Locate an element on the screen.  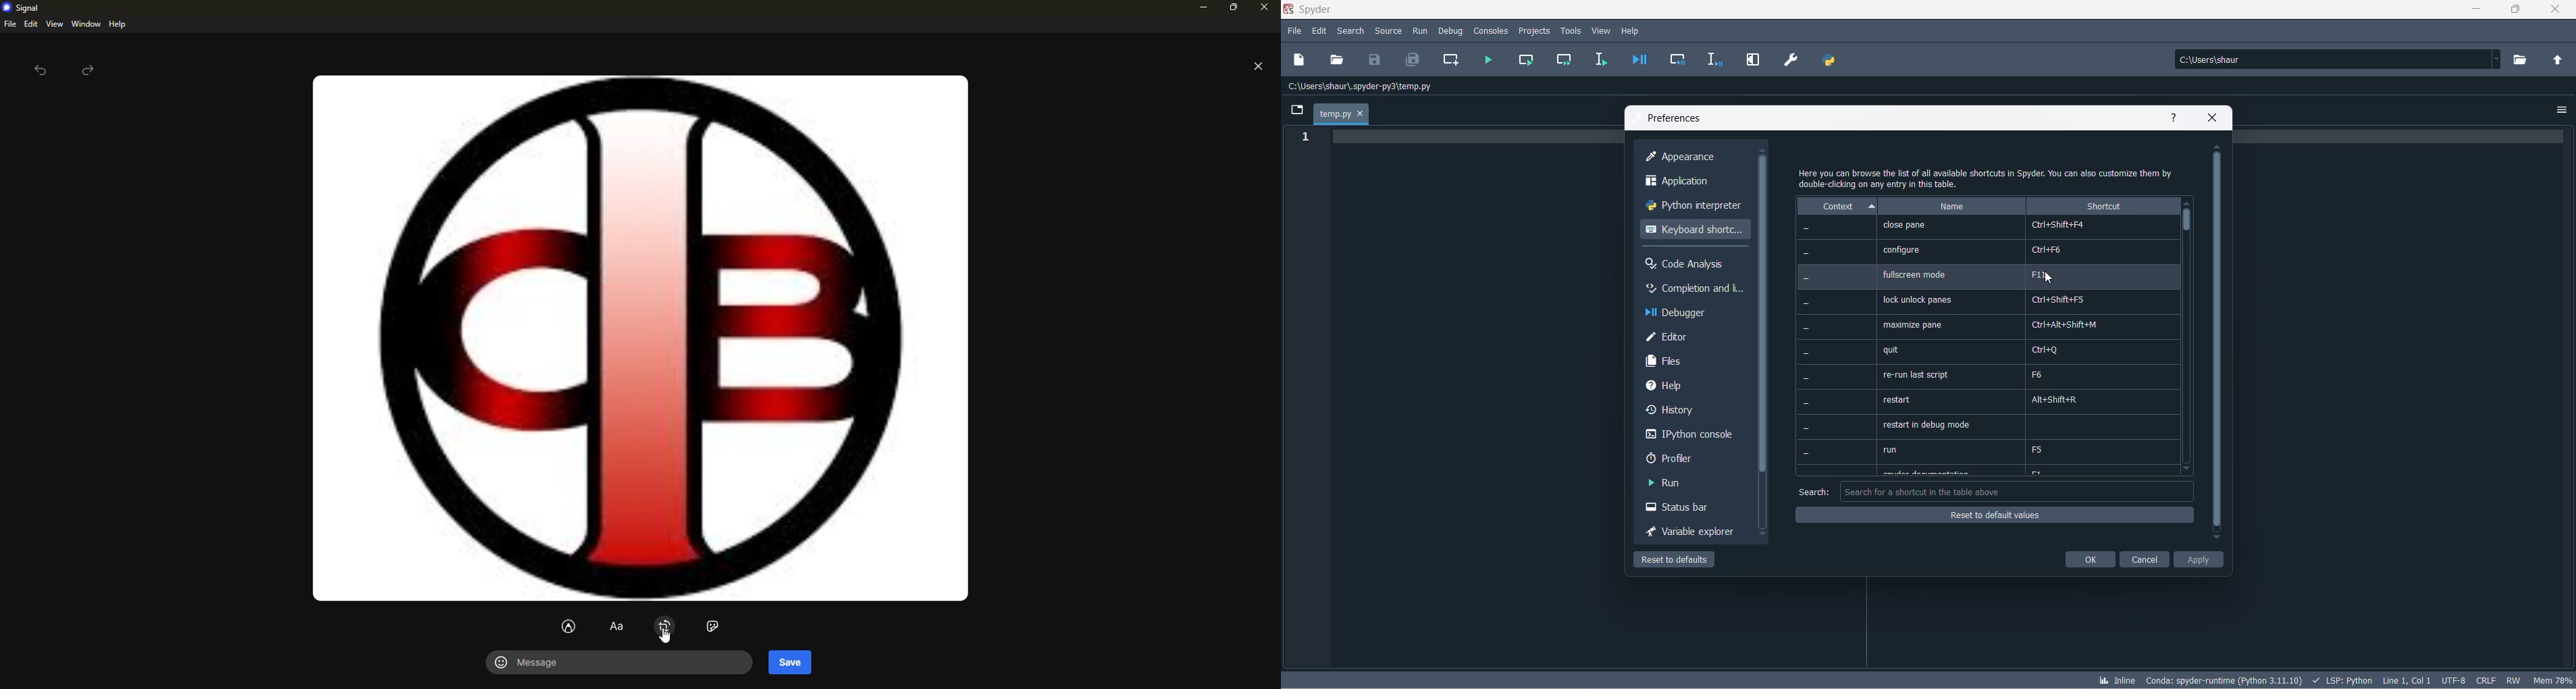
restart is located at coordinates (1899, 401).